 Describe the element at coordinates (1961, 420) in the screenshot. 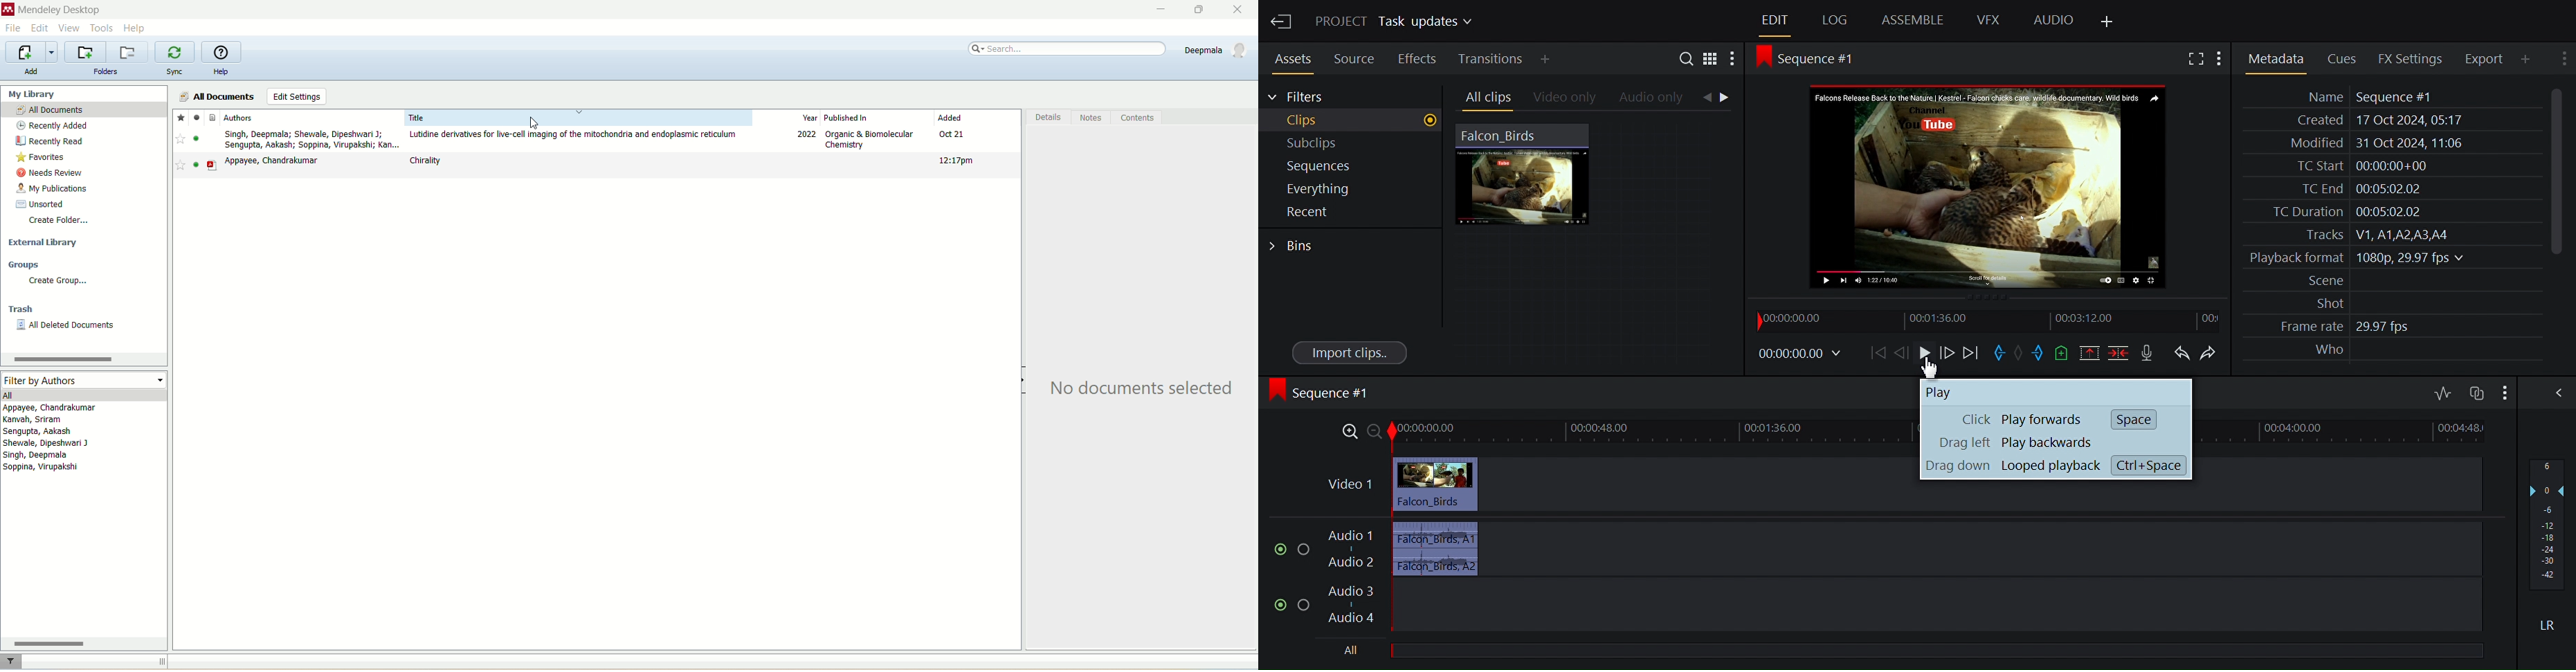

I see `Click` at that location.